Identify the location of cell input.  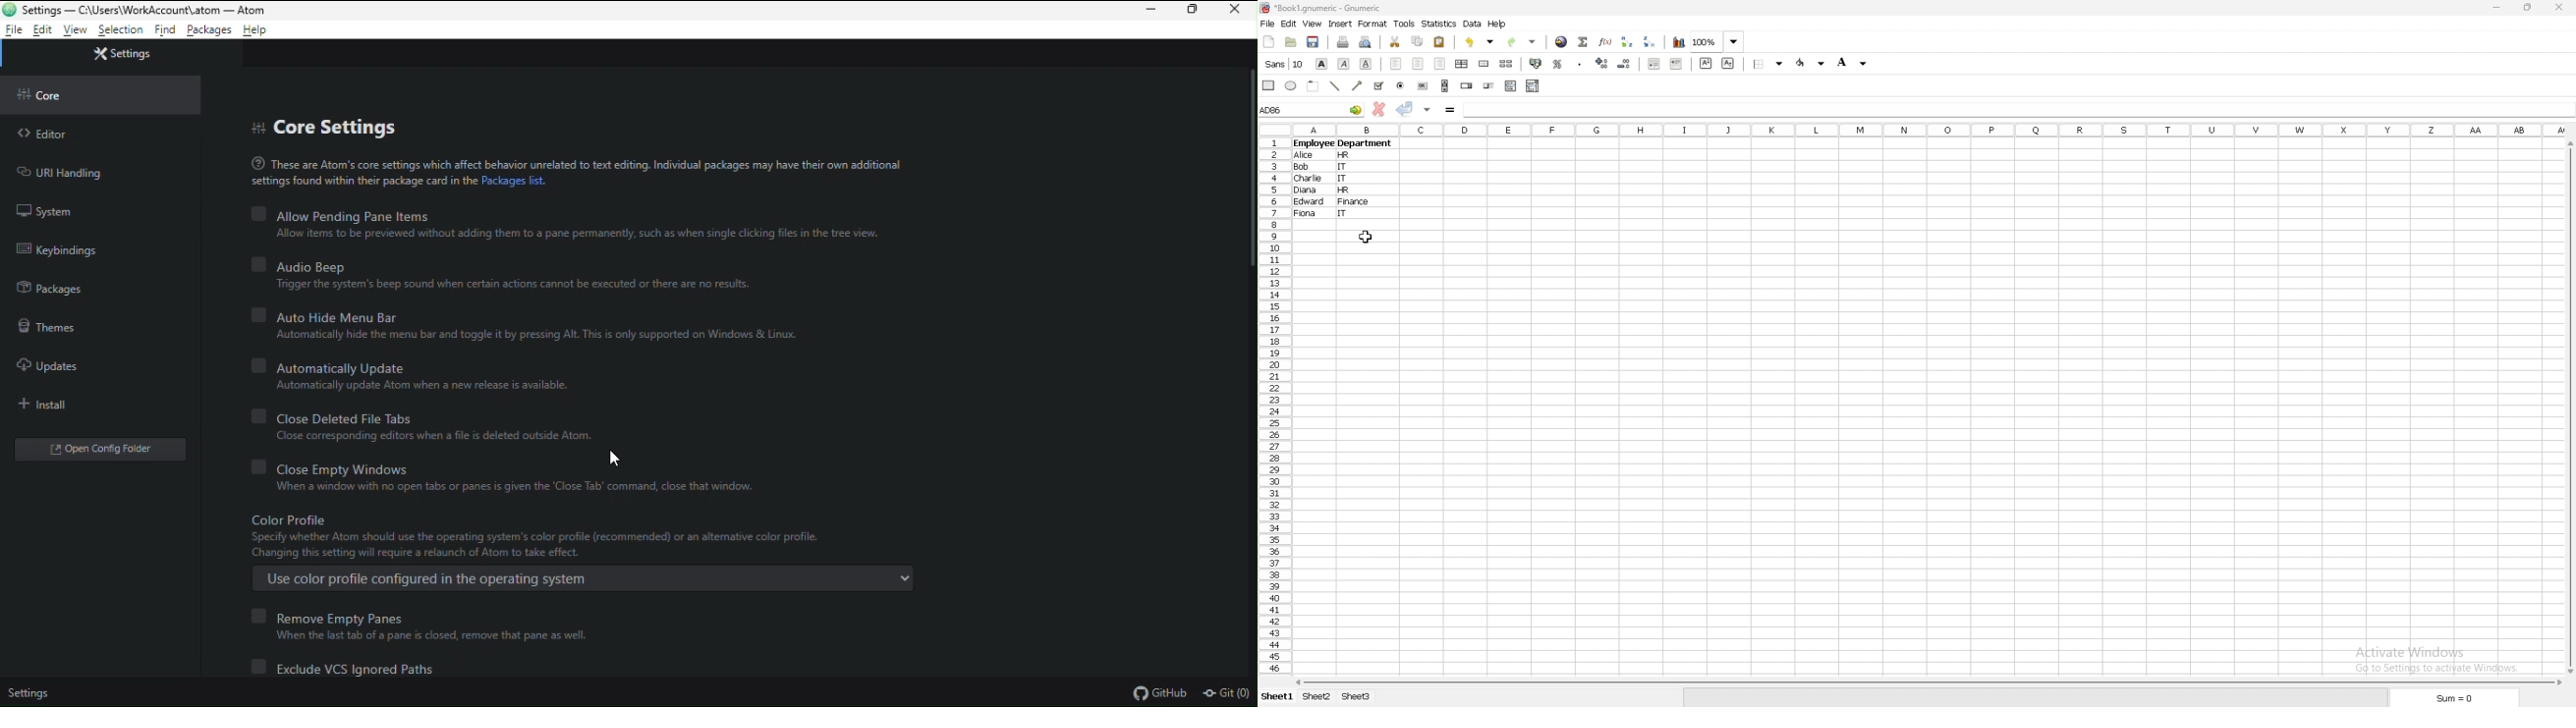
(2013, 108).